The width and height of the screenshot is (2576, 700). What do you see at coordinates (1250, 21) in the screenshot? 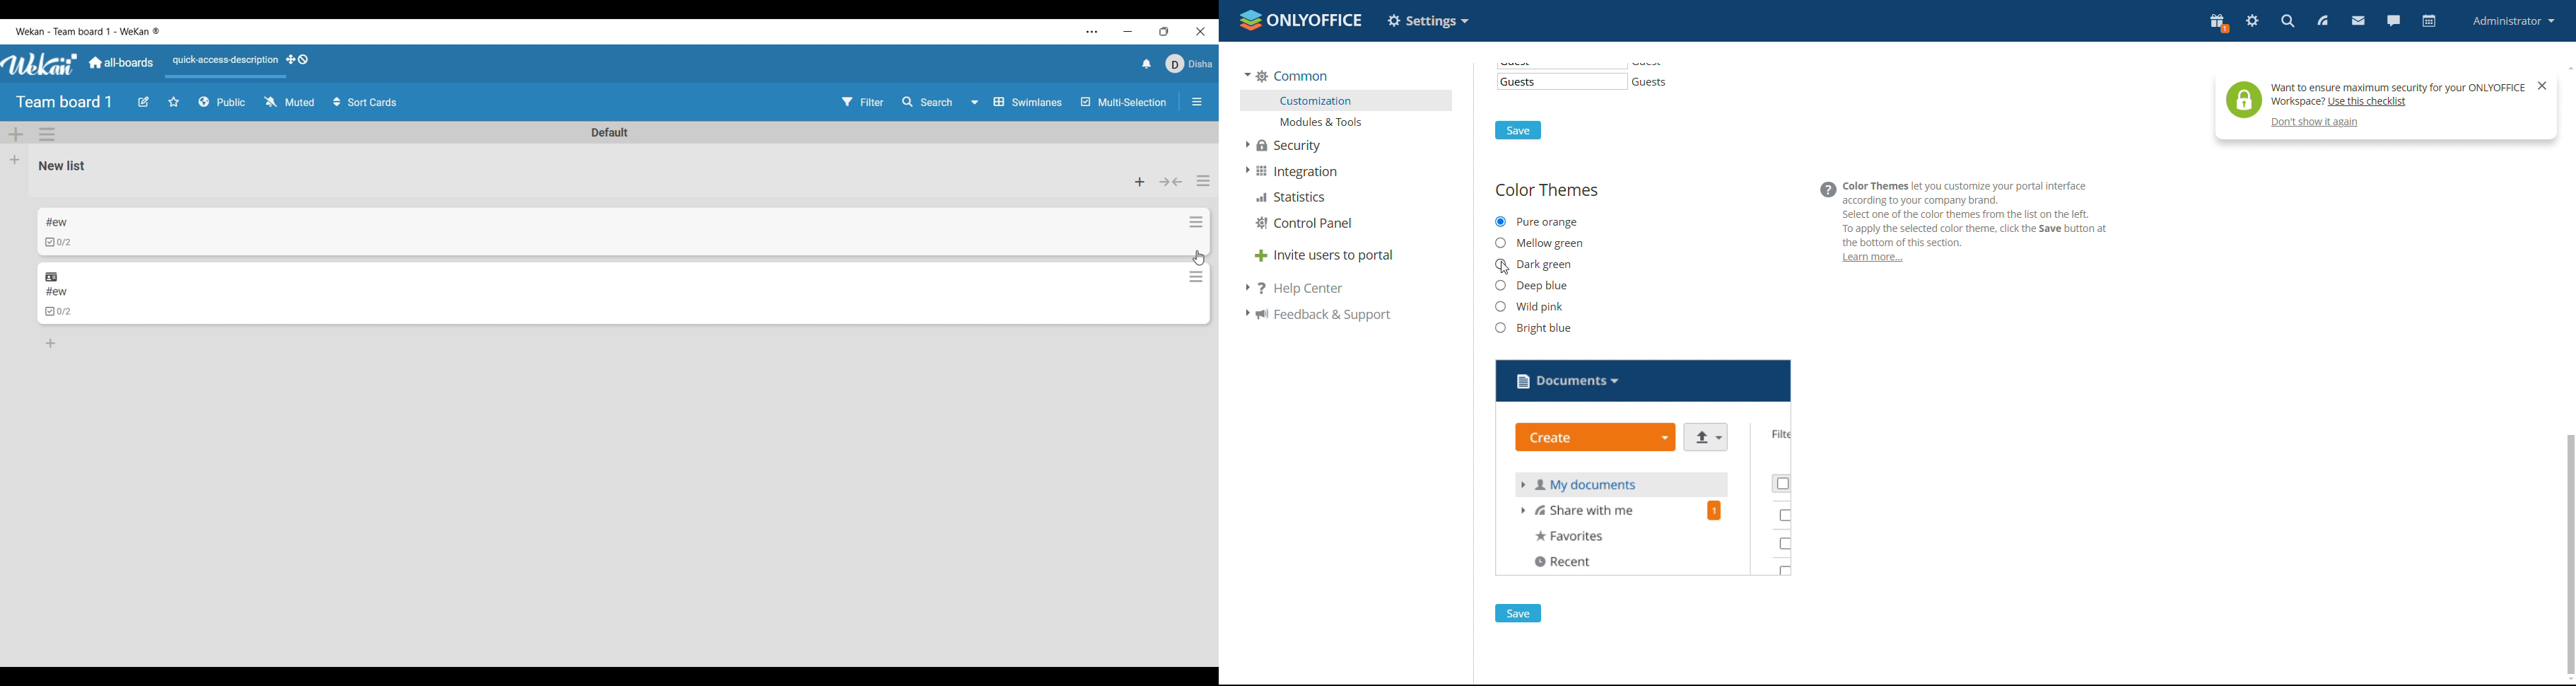
I see `onlyoffice logo` at bounding box center [1250, 21].